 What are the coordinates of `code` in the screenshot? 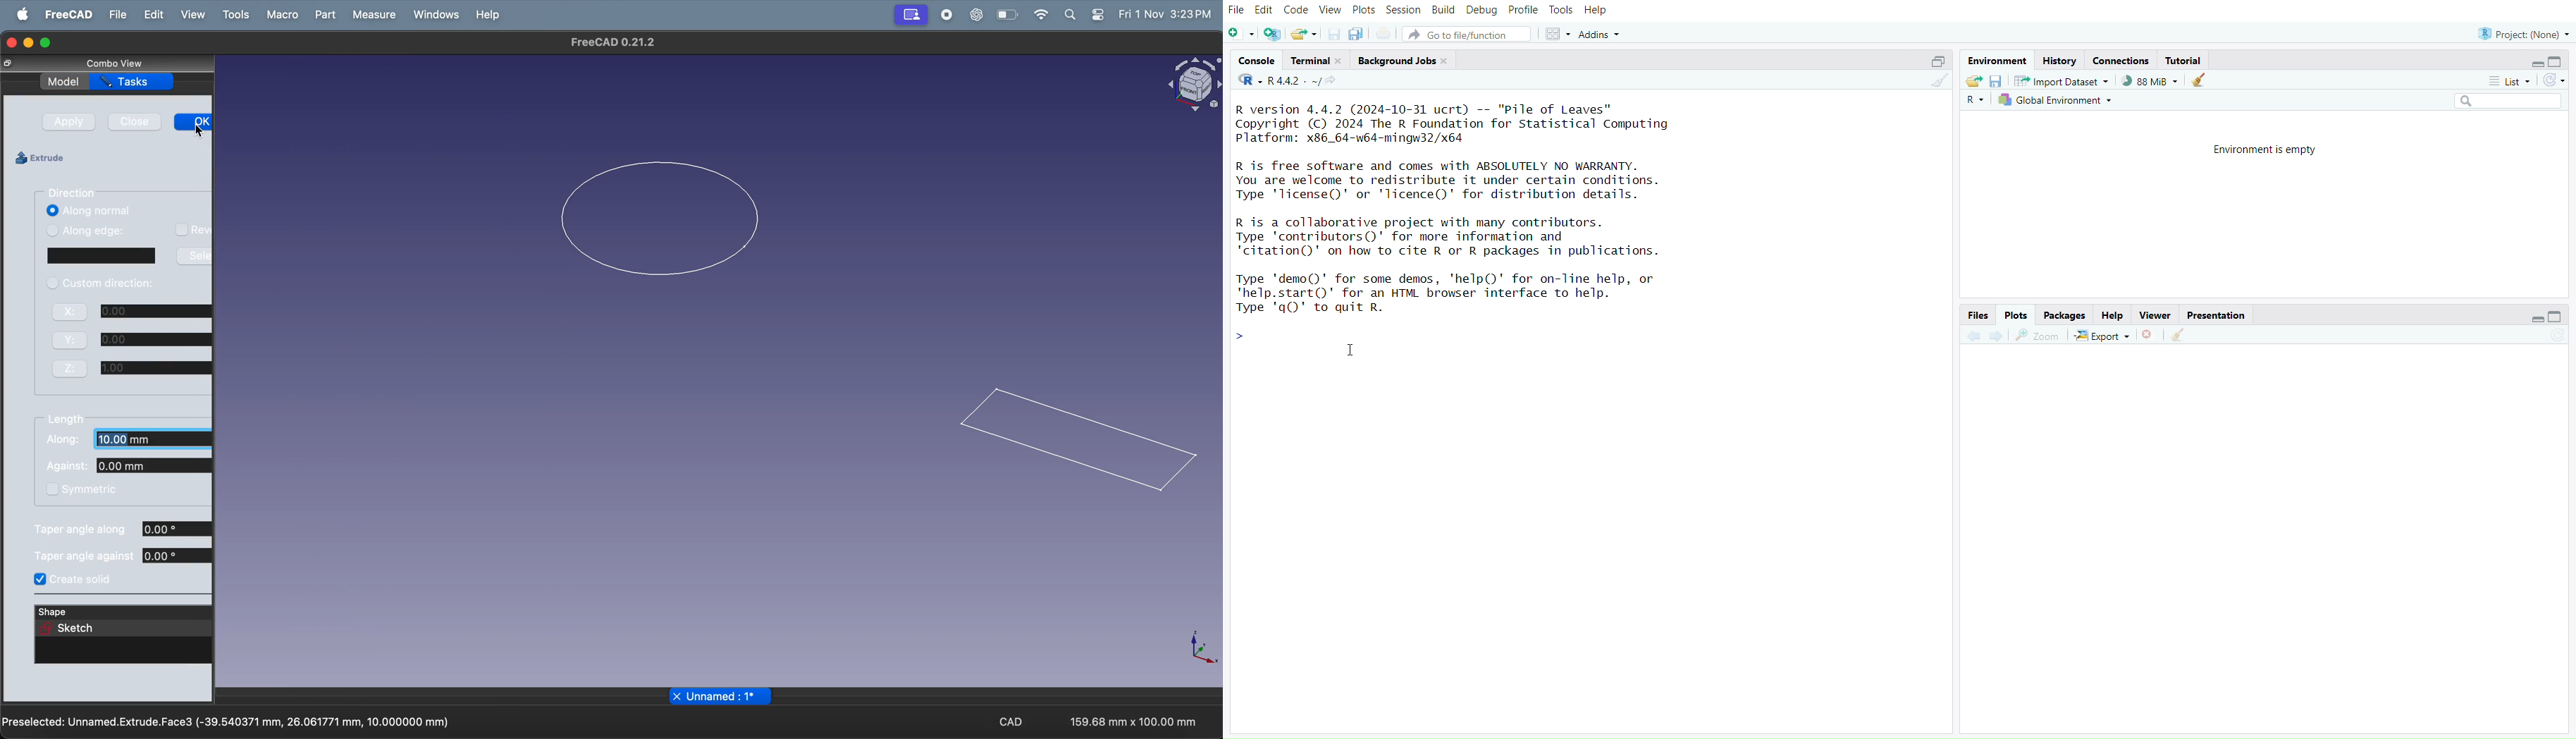 It's located at (1298, 10).